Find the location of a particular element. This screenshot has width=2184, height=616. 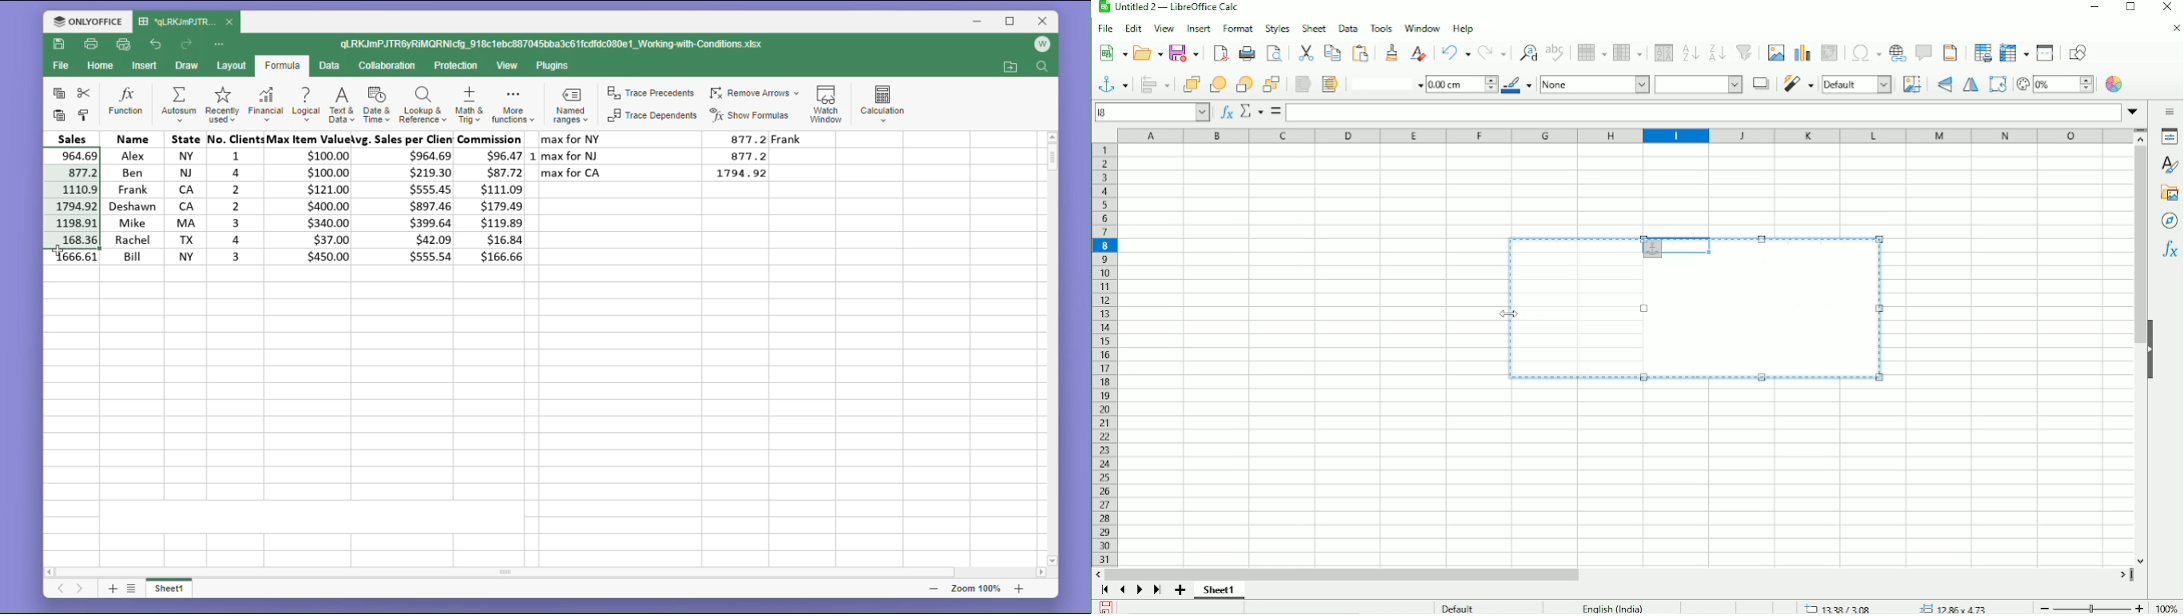

Zoom out/in is located at coordinates (2088, 606).